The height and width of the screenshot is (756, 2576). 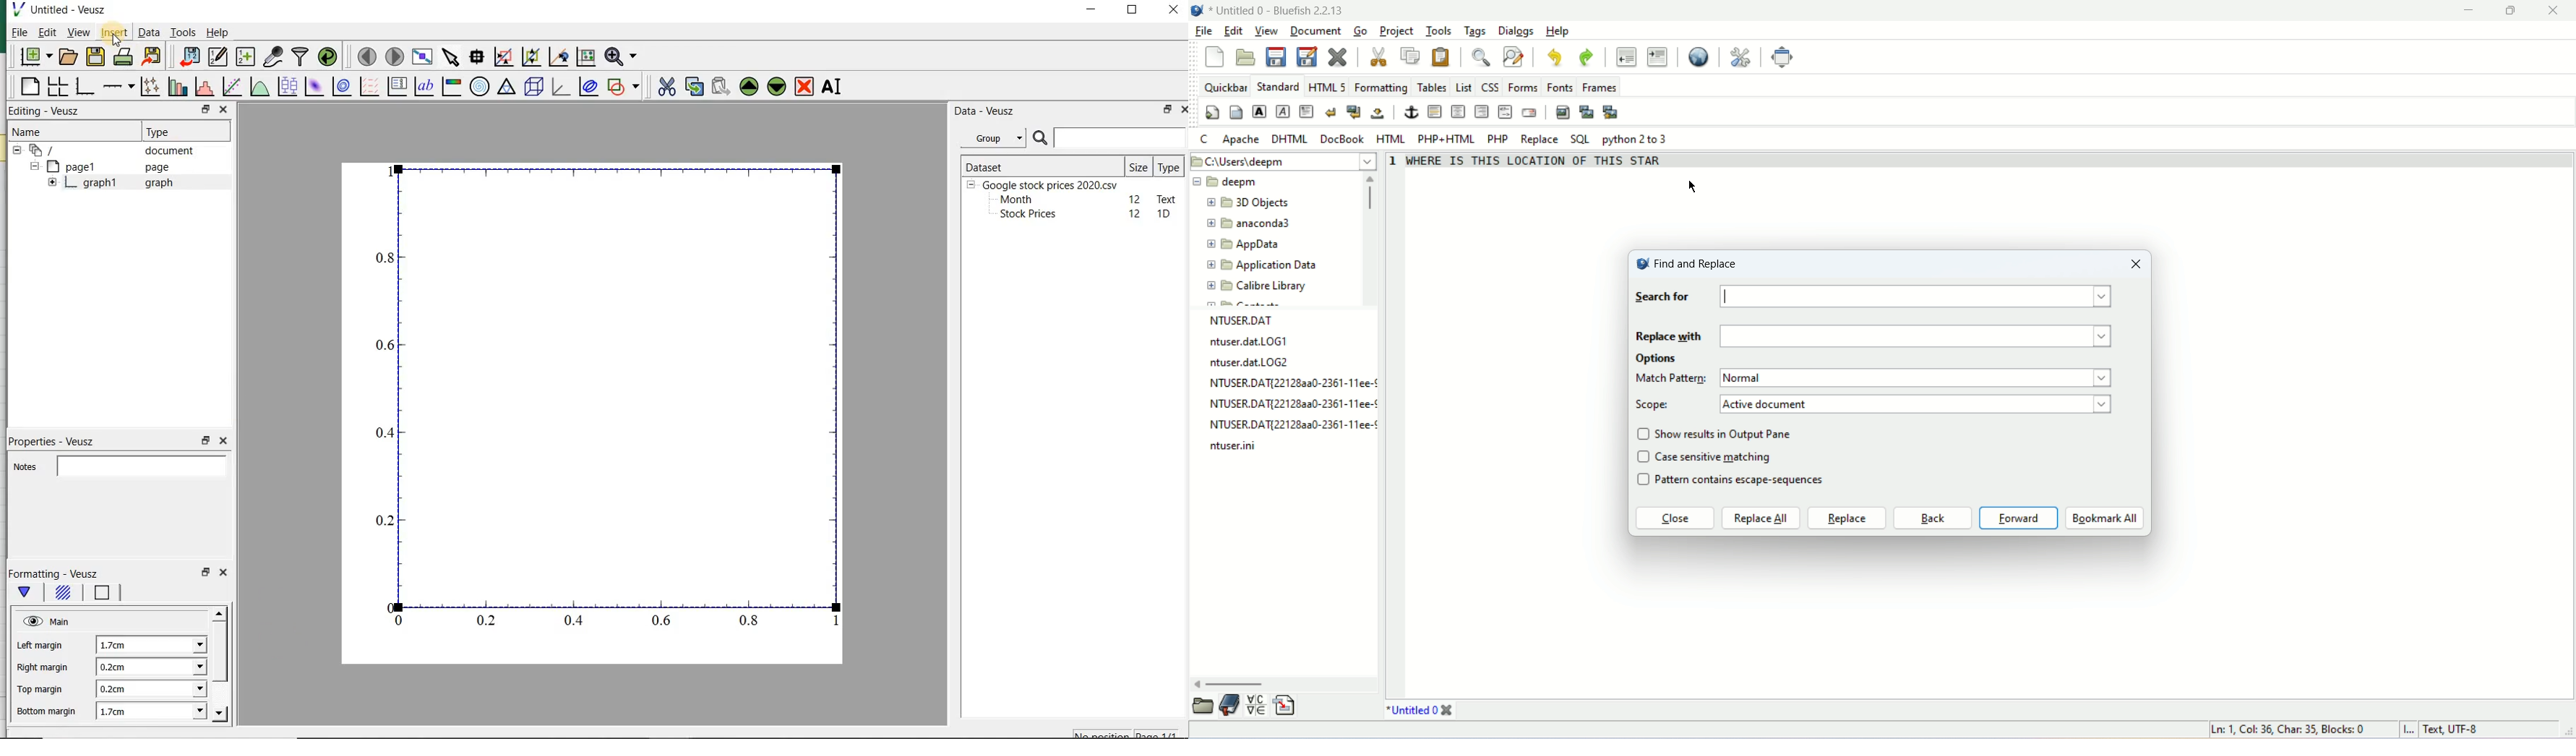 What do you see at coordinates (1674, 520) in the screenshot?
I see `close` at bounding box center [1674, 520].